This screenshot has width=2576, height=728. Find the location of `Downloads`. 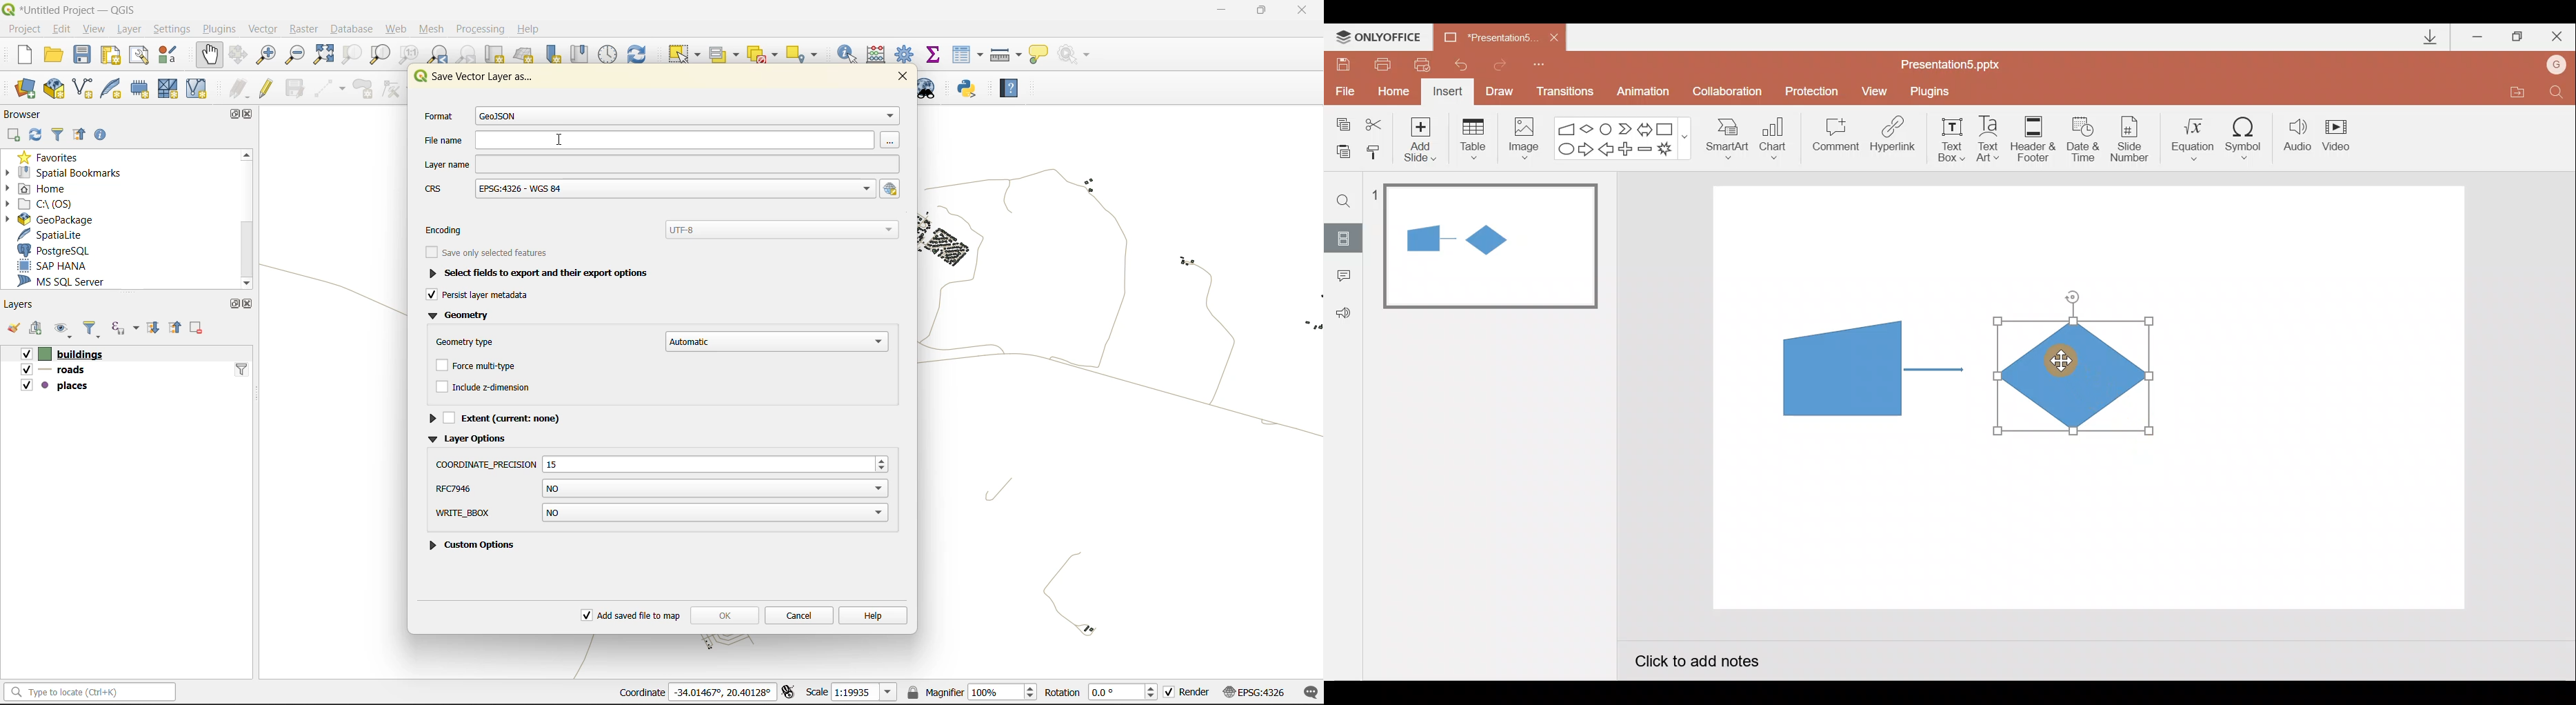

Downloads is located at coordinates (2429, 38).